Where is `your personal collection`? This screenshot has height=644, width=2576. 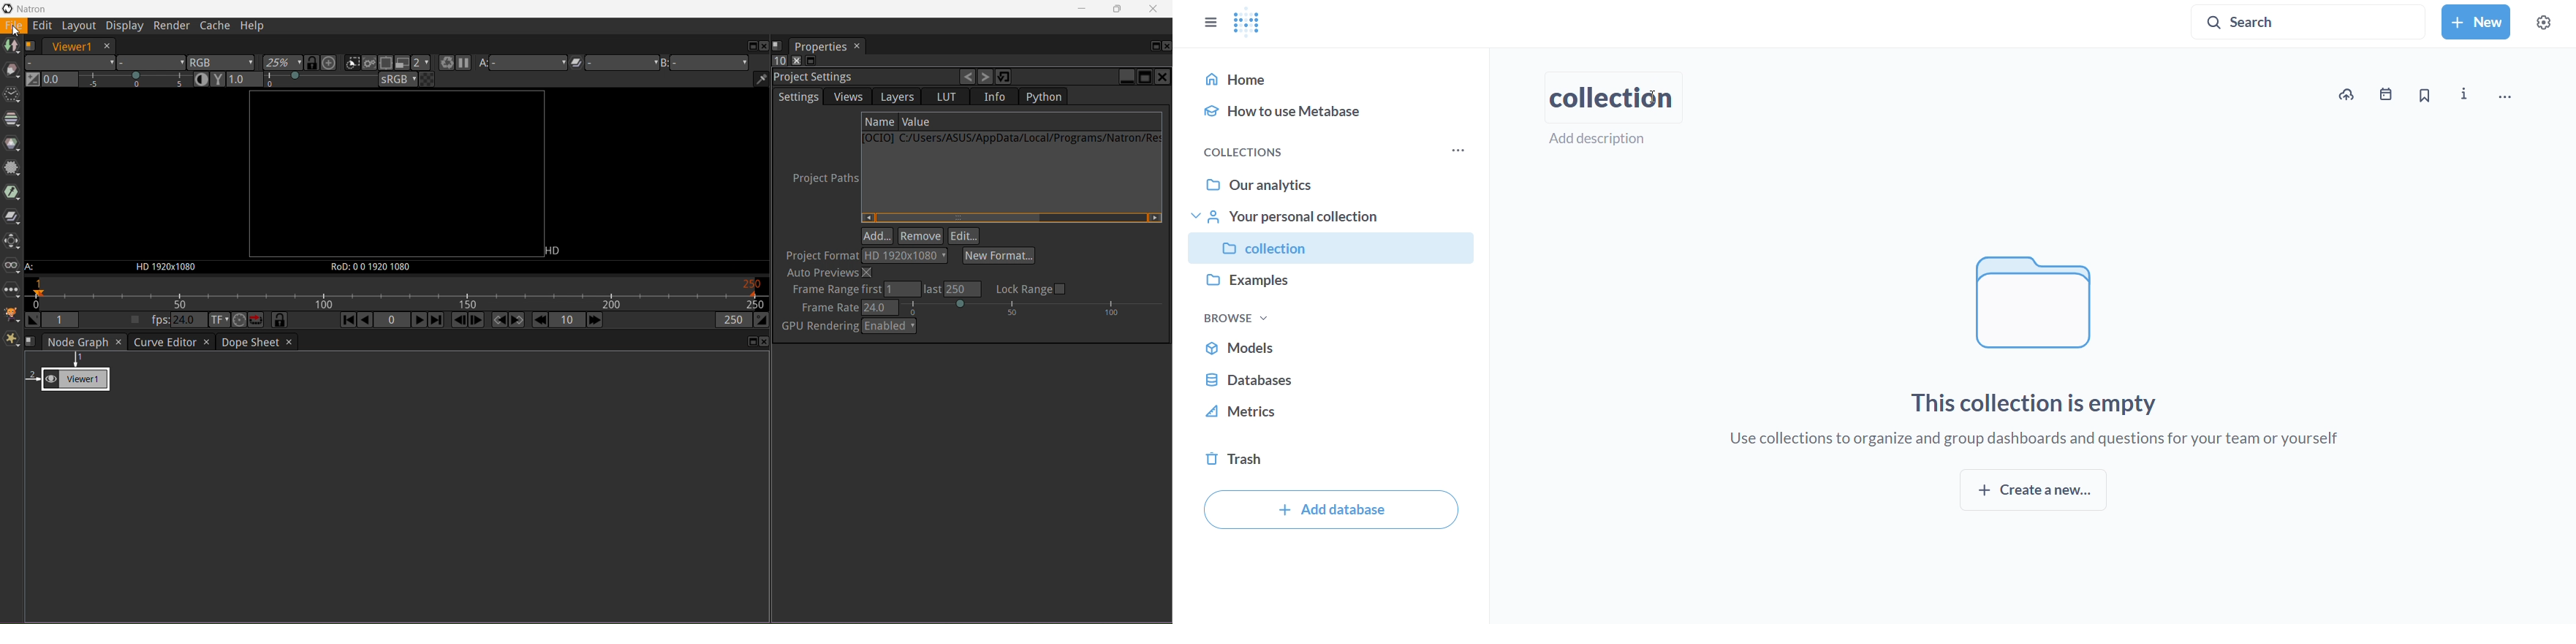 your personal collection is located at coordinates (1335, 216).